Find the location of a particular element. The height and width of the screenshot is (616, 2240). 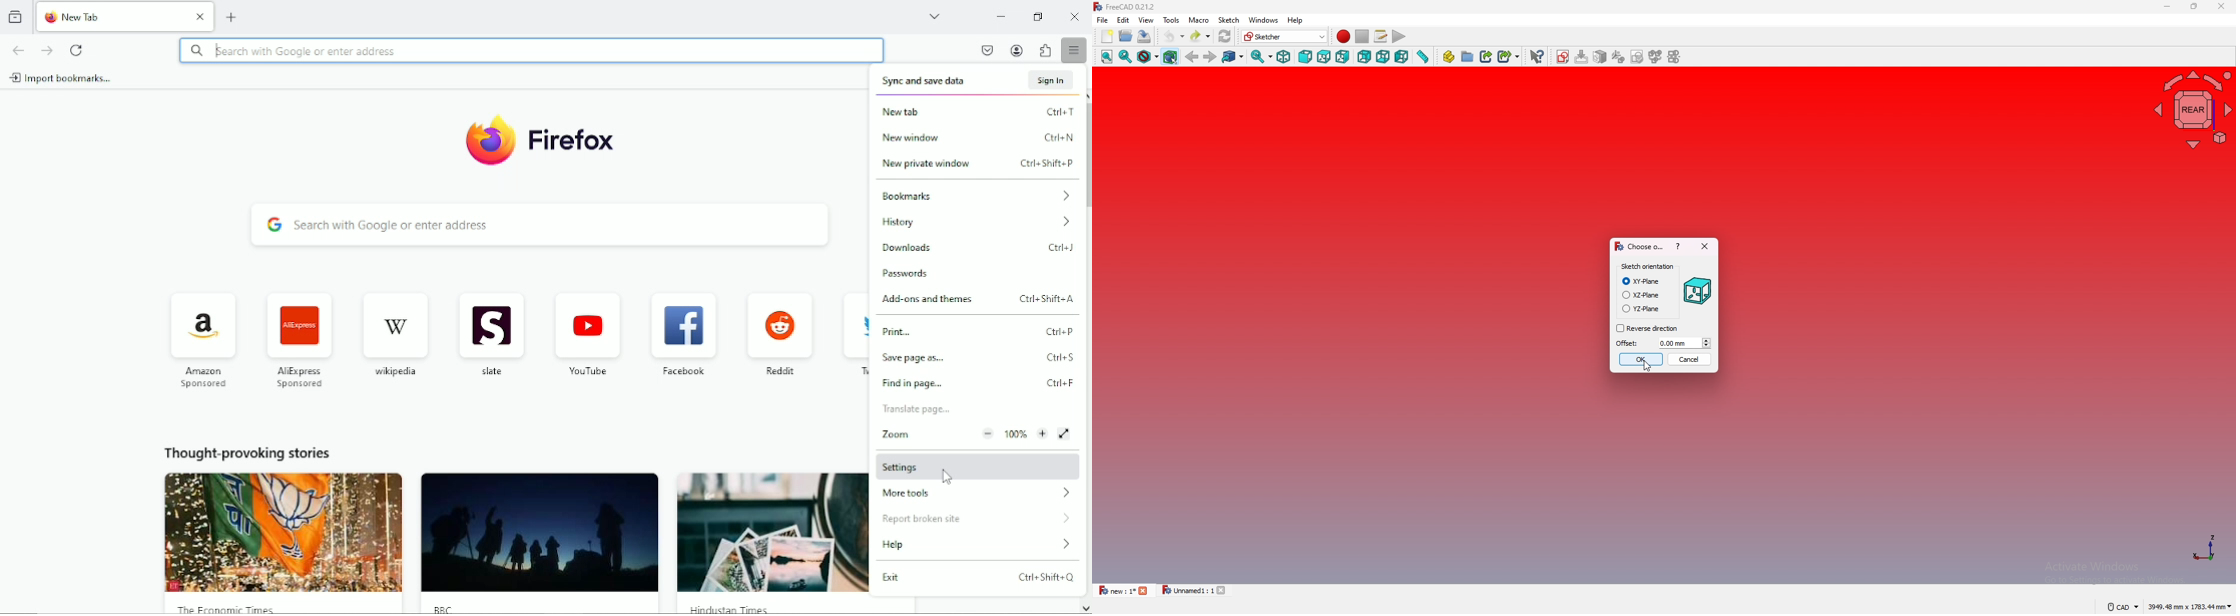

draw style is located at coordinates (1147, 56).